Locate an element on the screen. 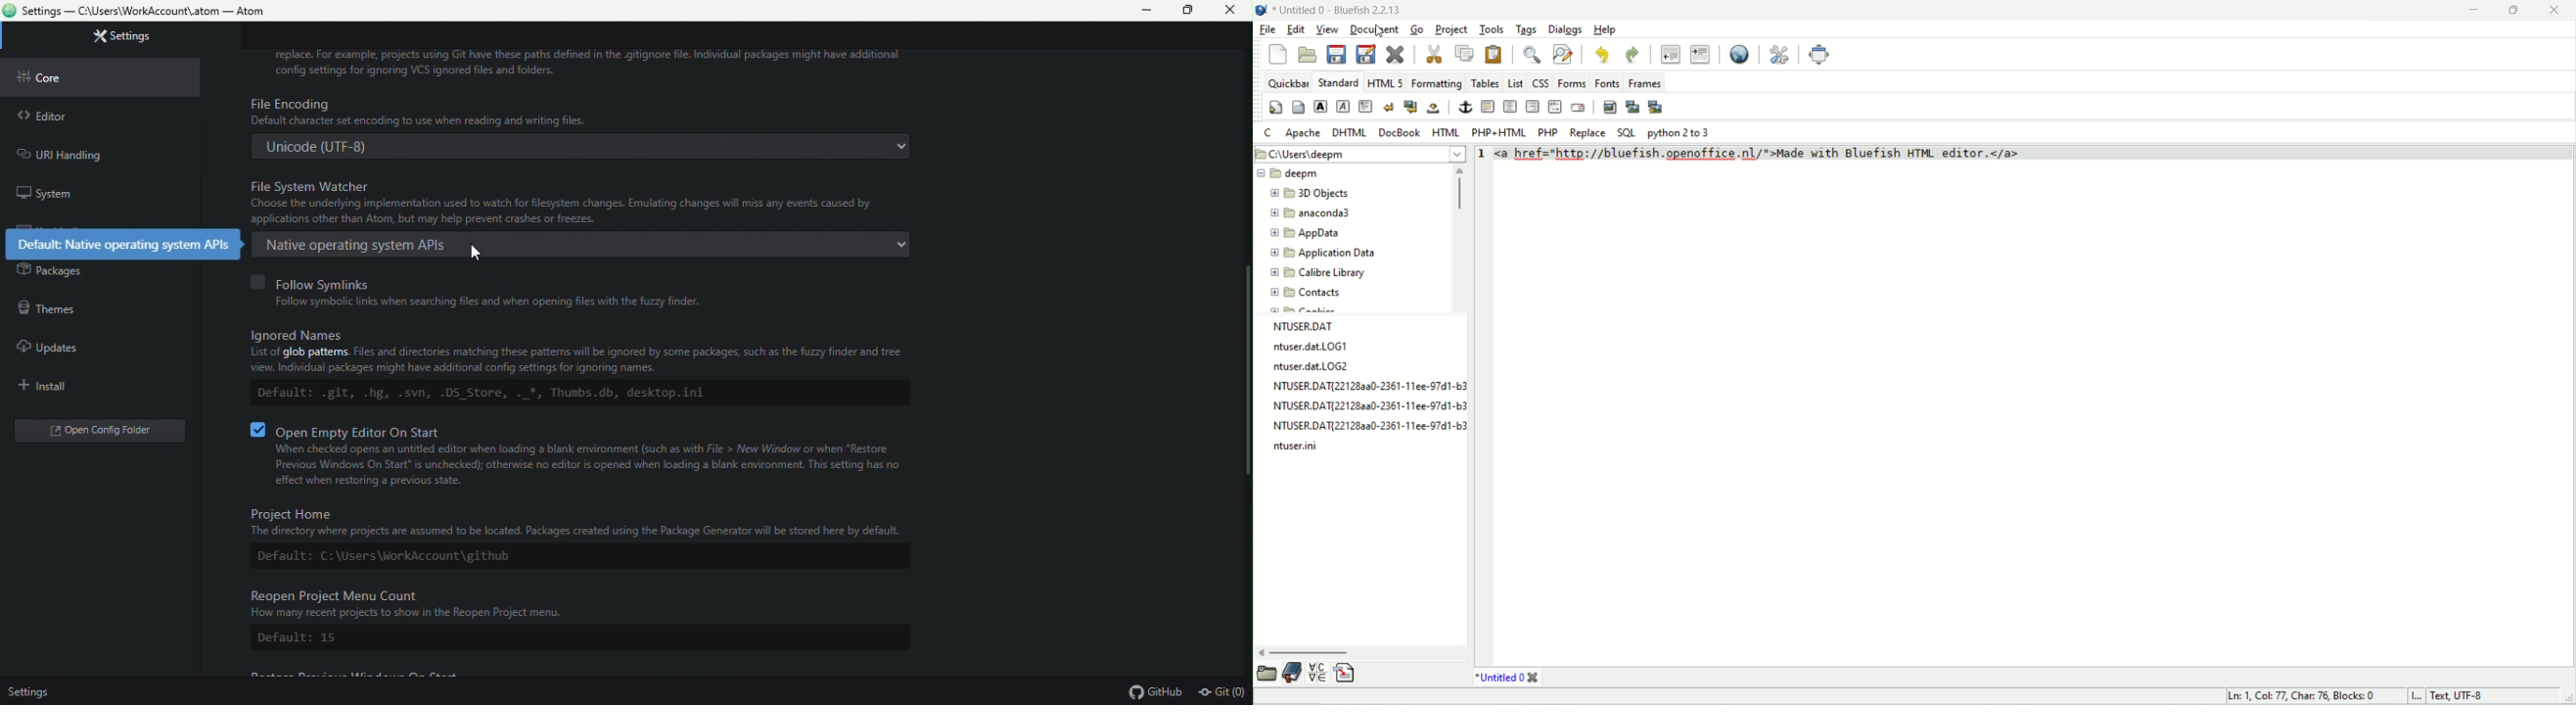 Image resolution: width=2576 pixels, height=728 pixels. title is located at coordinates (1506, 677).